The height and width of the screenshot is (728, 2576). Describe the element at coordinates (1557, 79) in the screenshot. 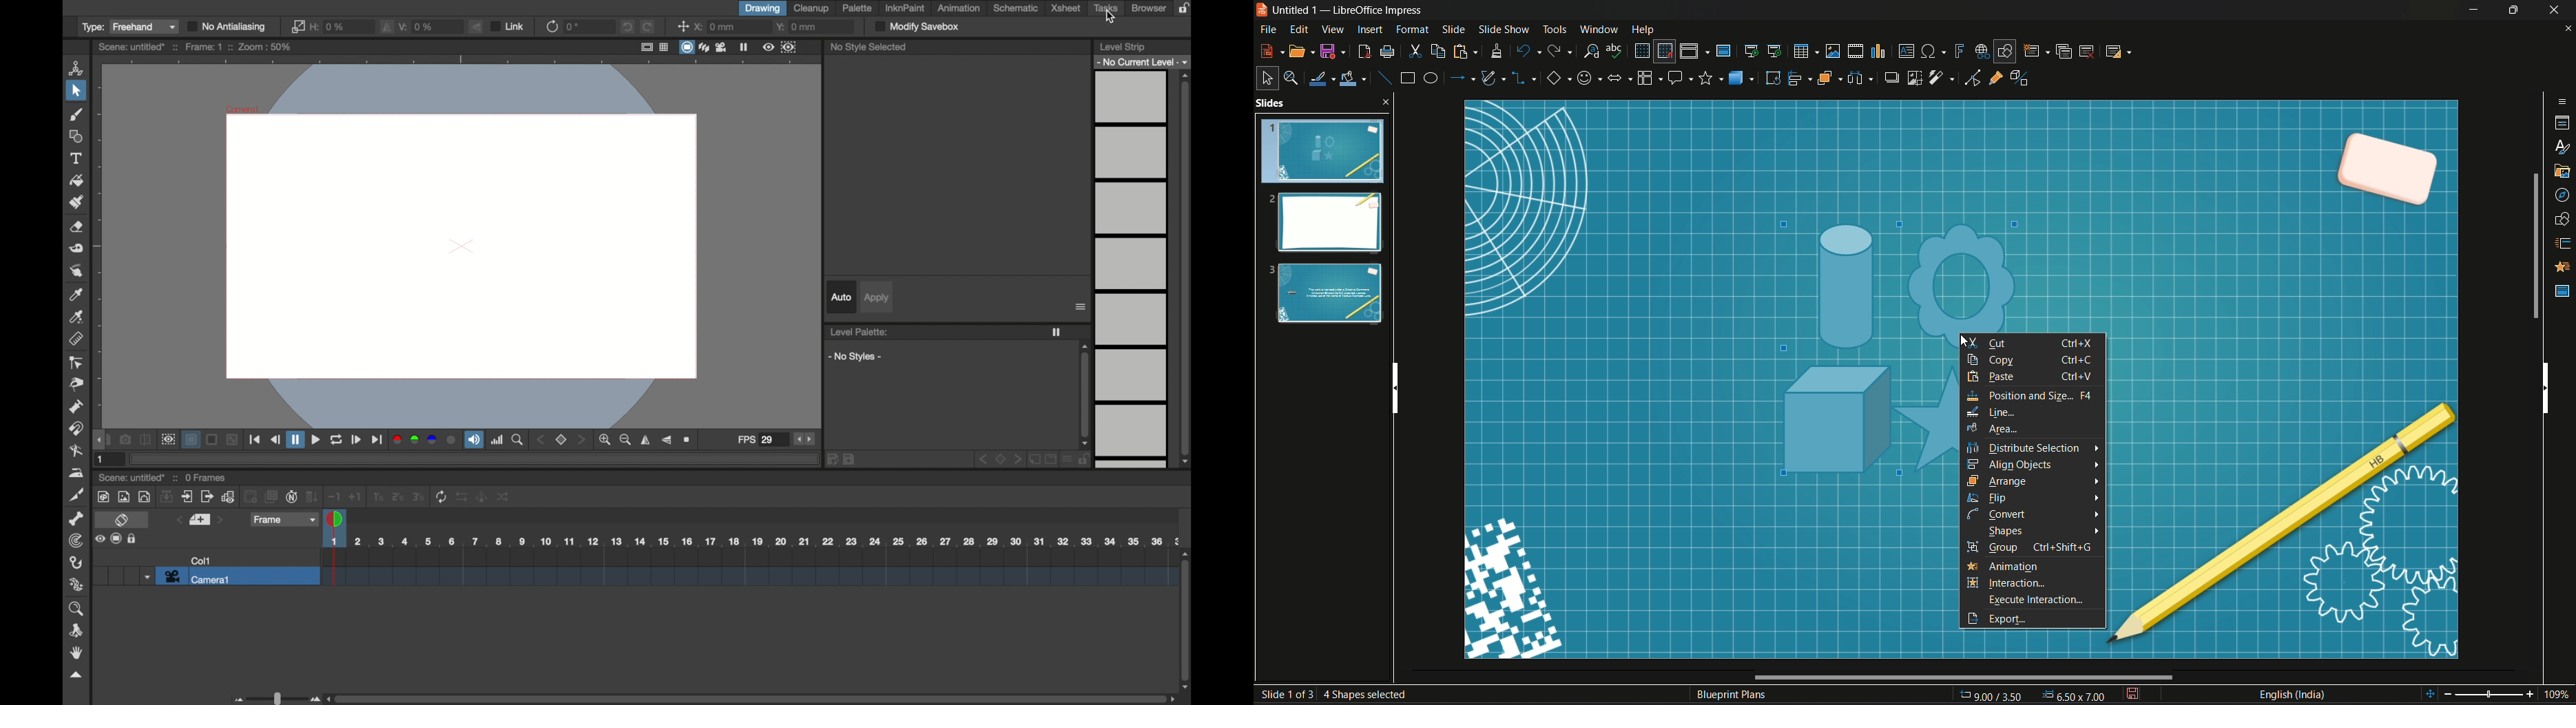

I see `basic shape` at that location.